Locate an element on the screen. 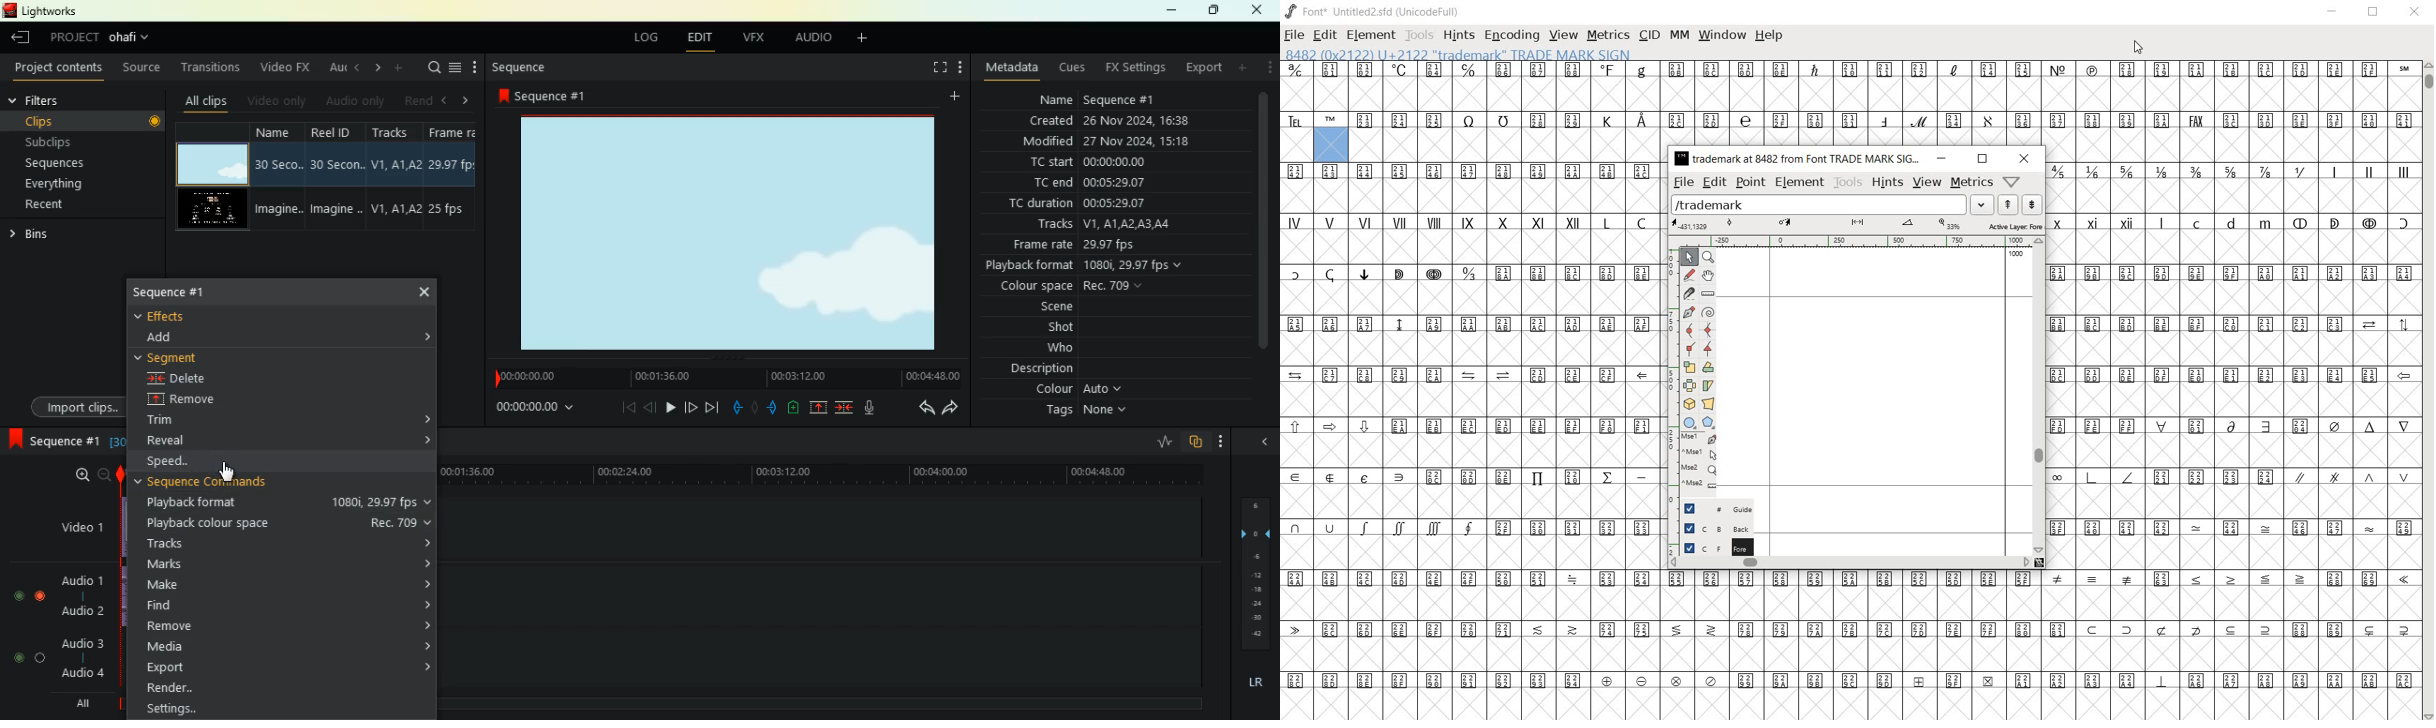 This screenshot has height=728, width=2436. special characters is located at coordinates (2281, 238).